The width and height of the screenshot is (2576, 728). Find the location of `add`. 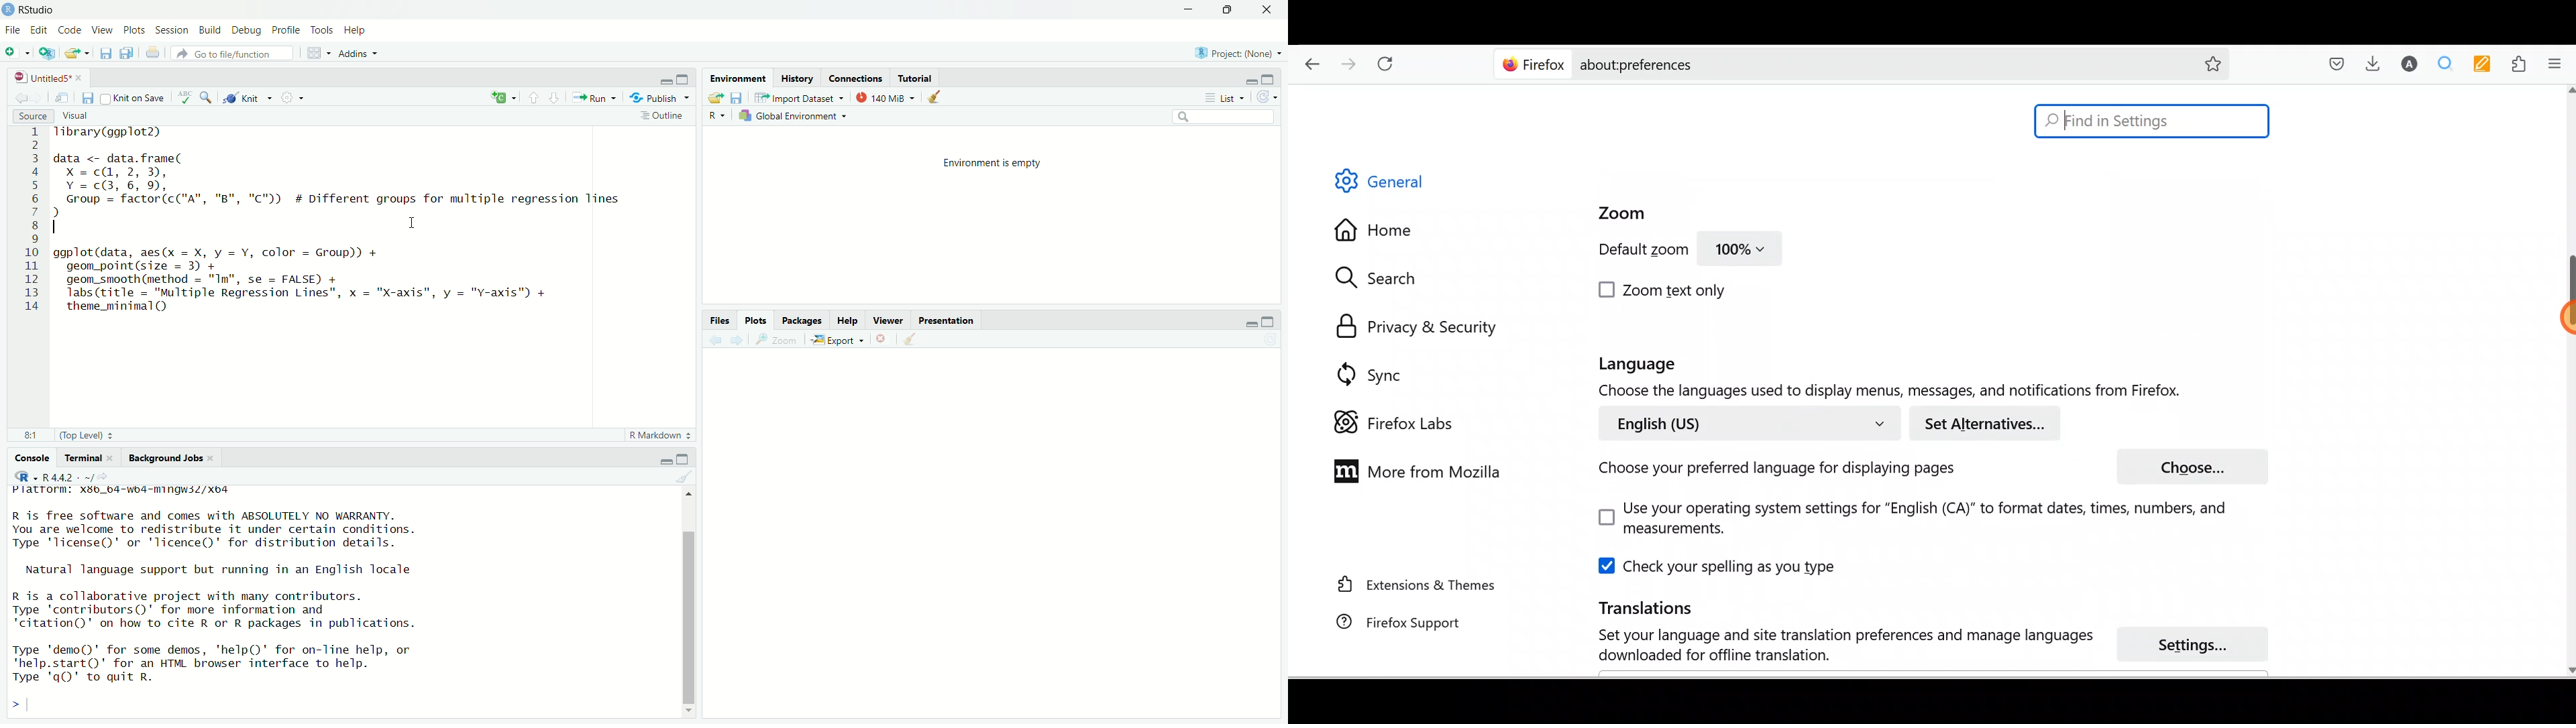

add is located at coordinates (504, 97).